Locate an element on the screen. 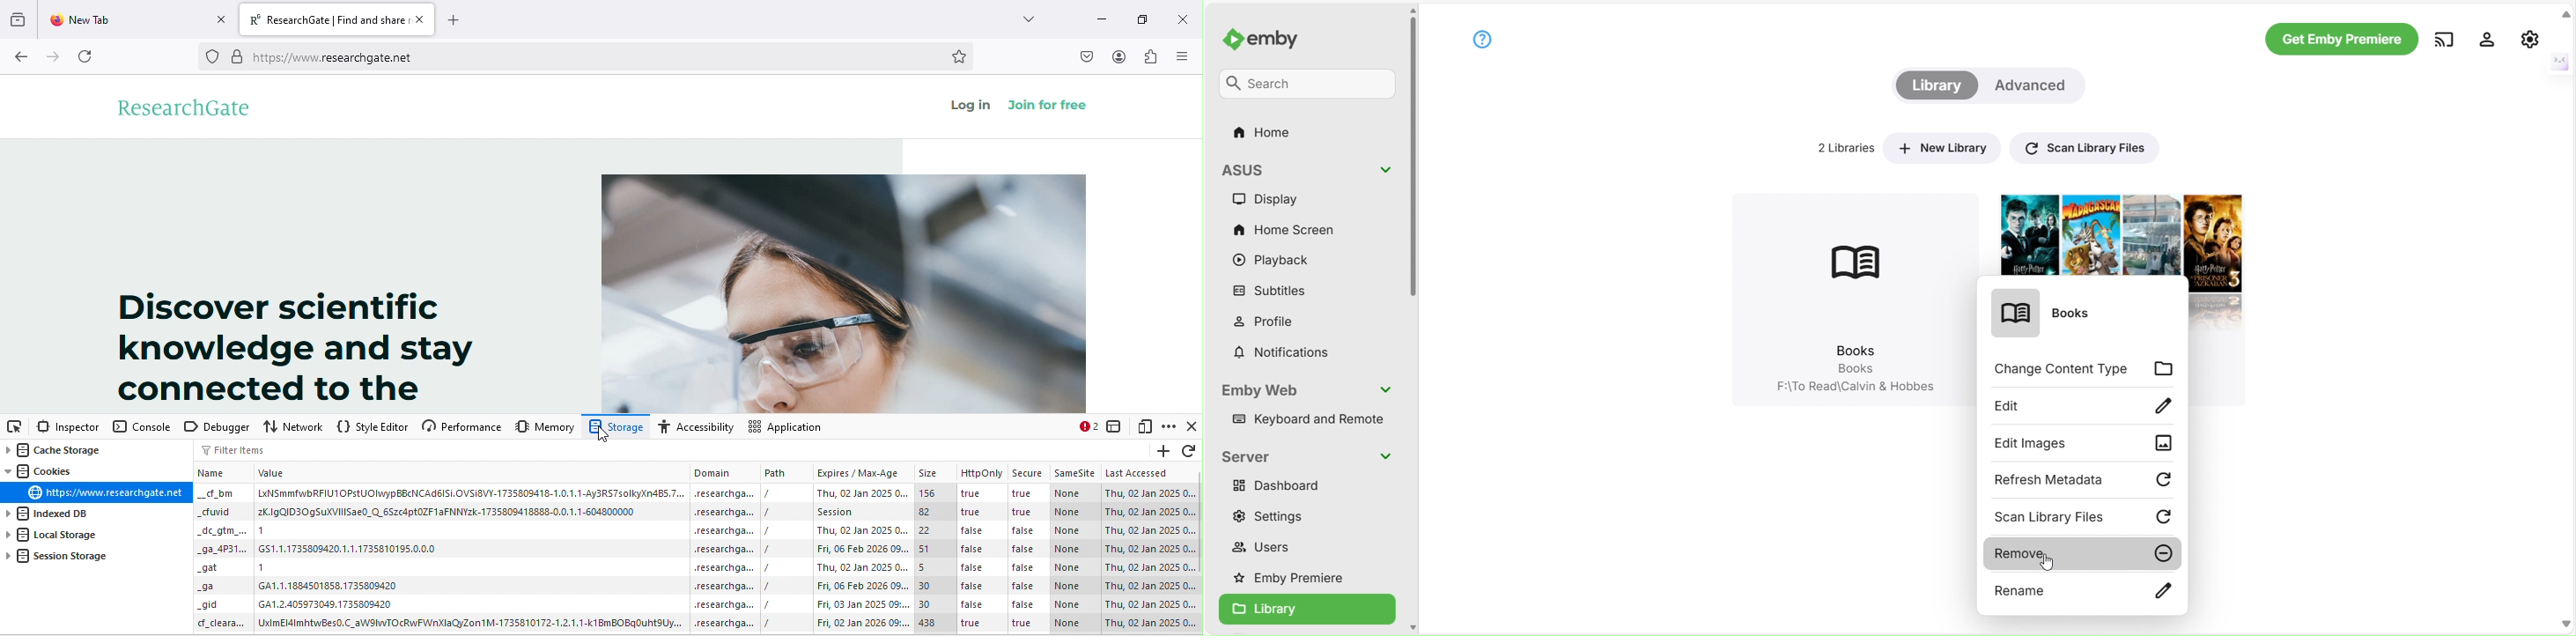 This screenshot has width=2576, height=644. / is located at coordinates (766, 513).